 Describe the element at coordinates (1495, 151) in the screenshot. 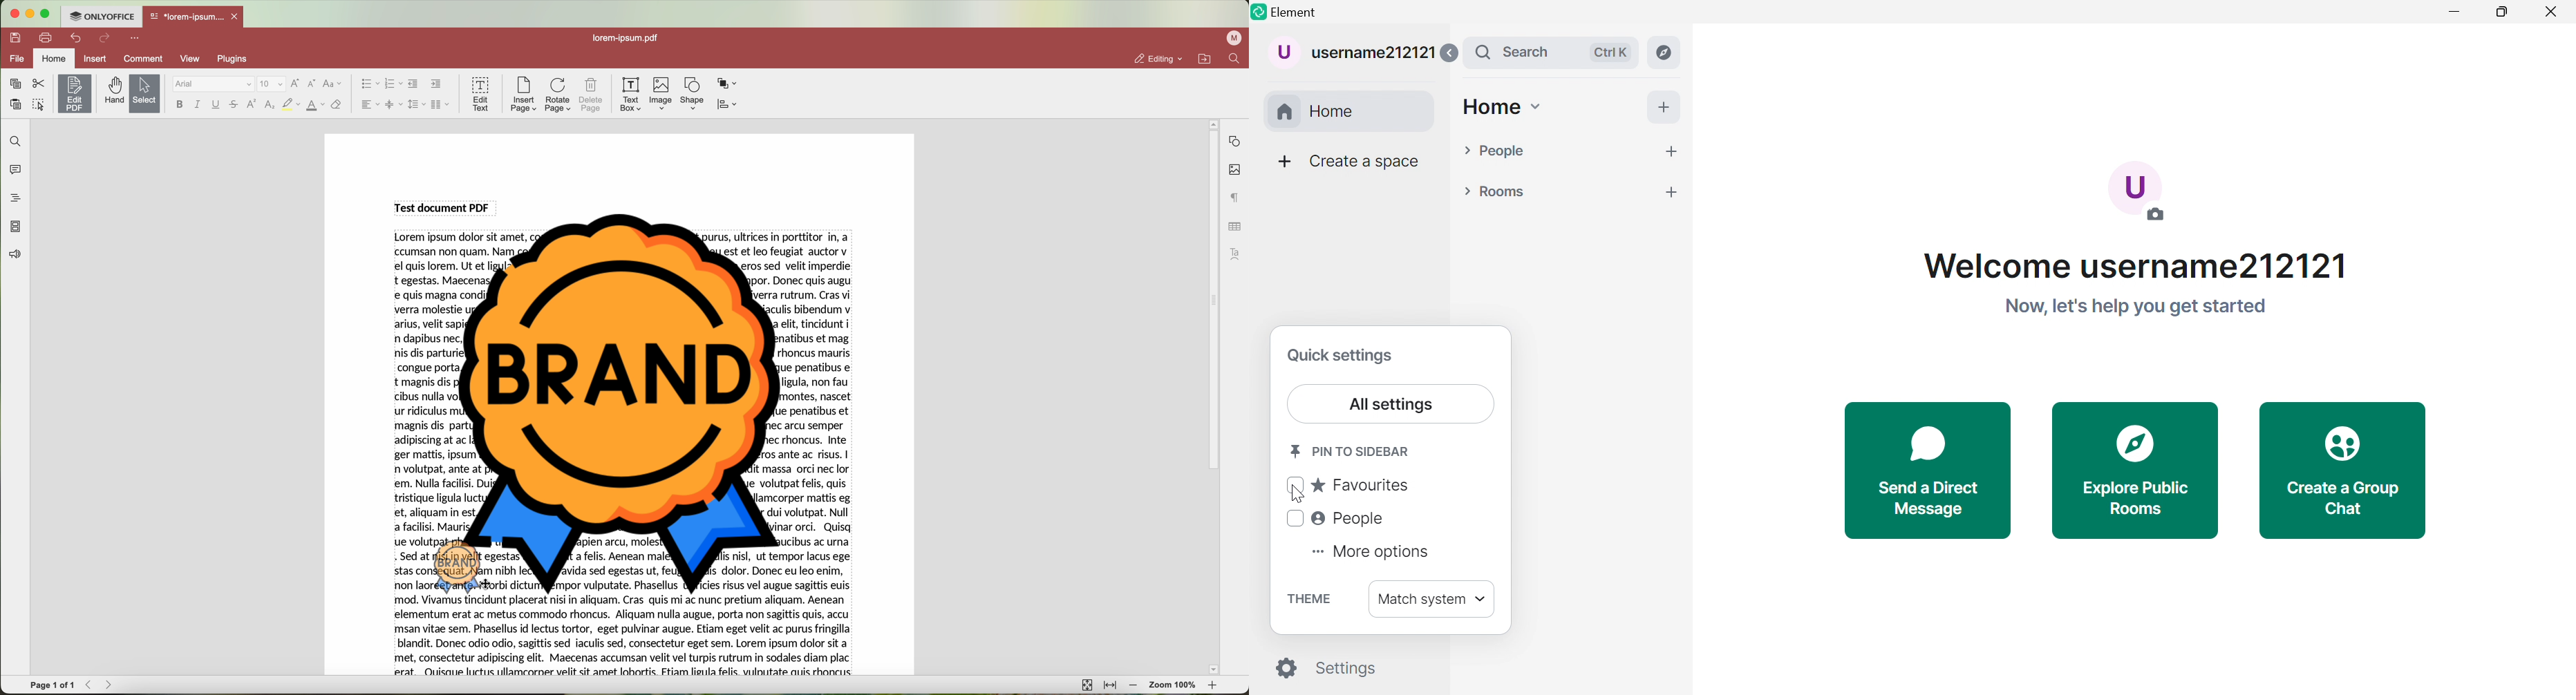

I see `People` at that location.